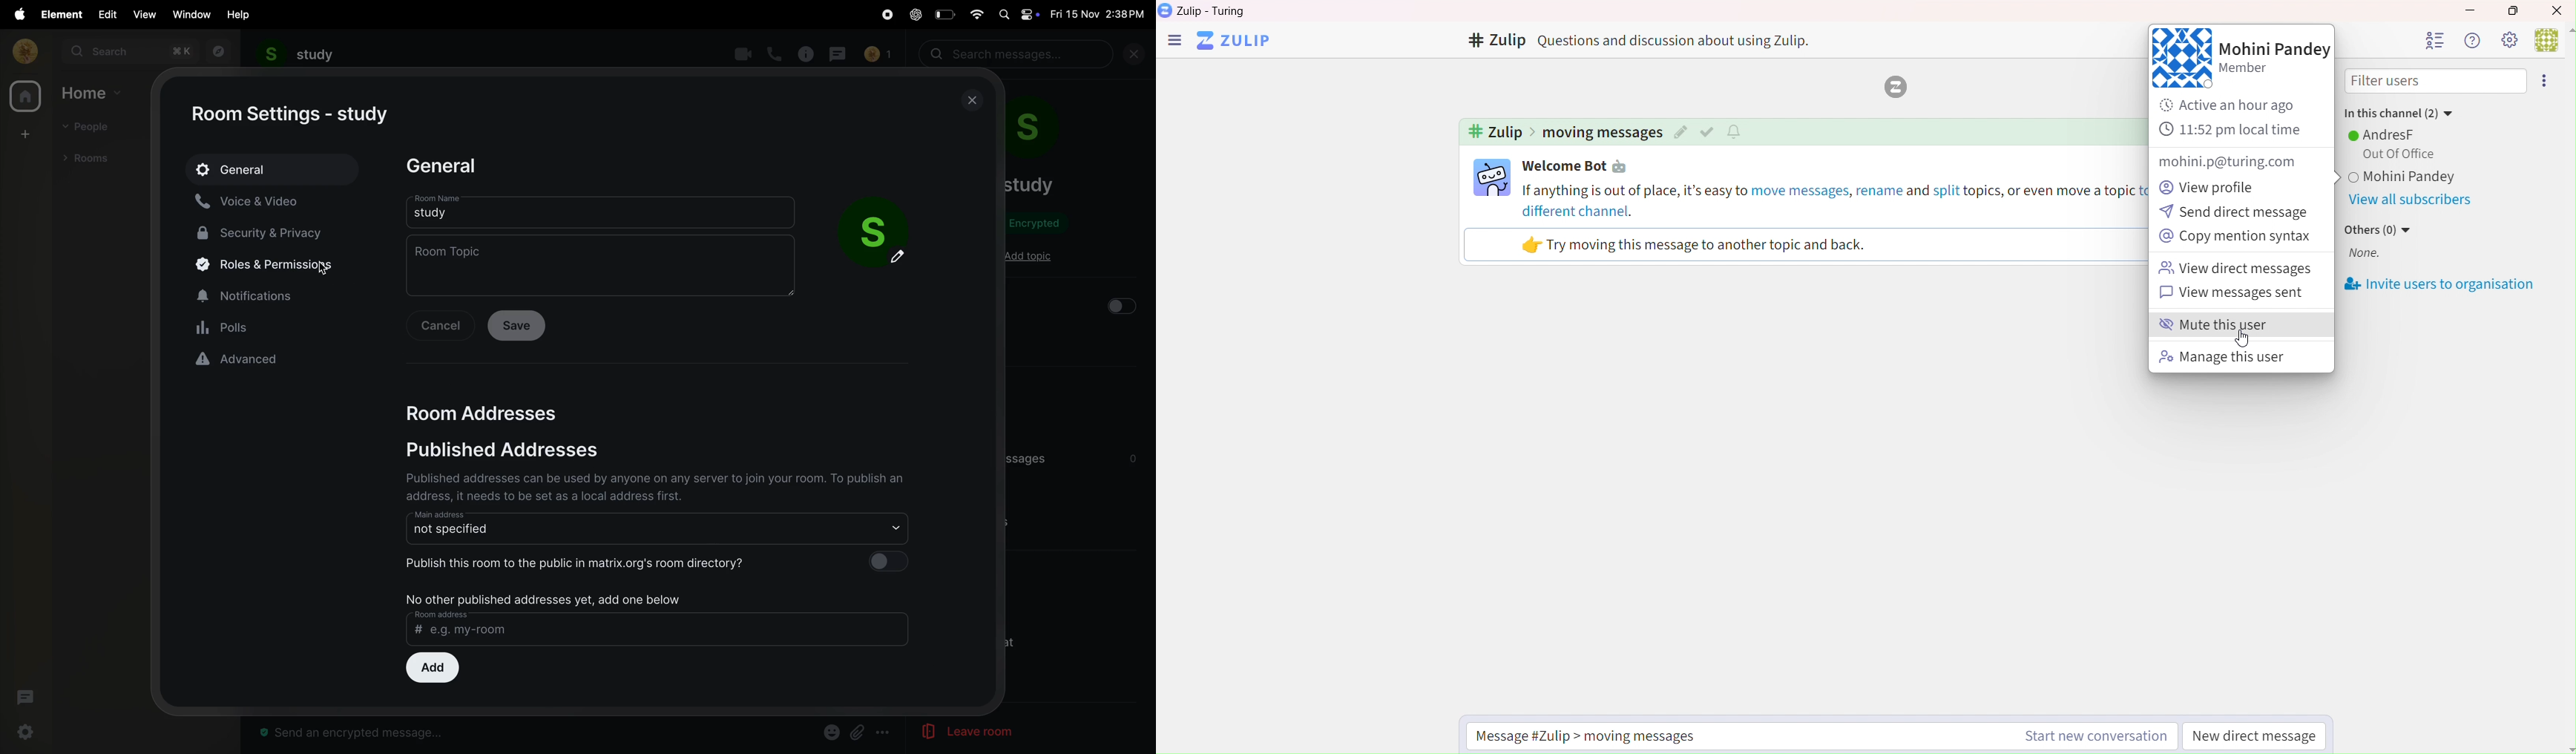 This screenshot has height=756, width=2576. I want to click on general , so click(273, 168).